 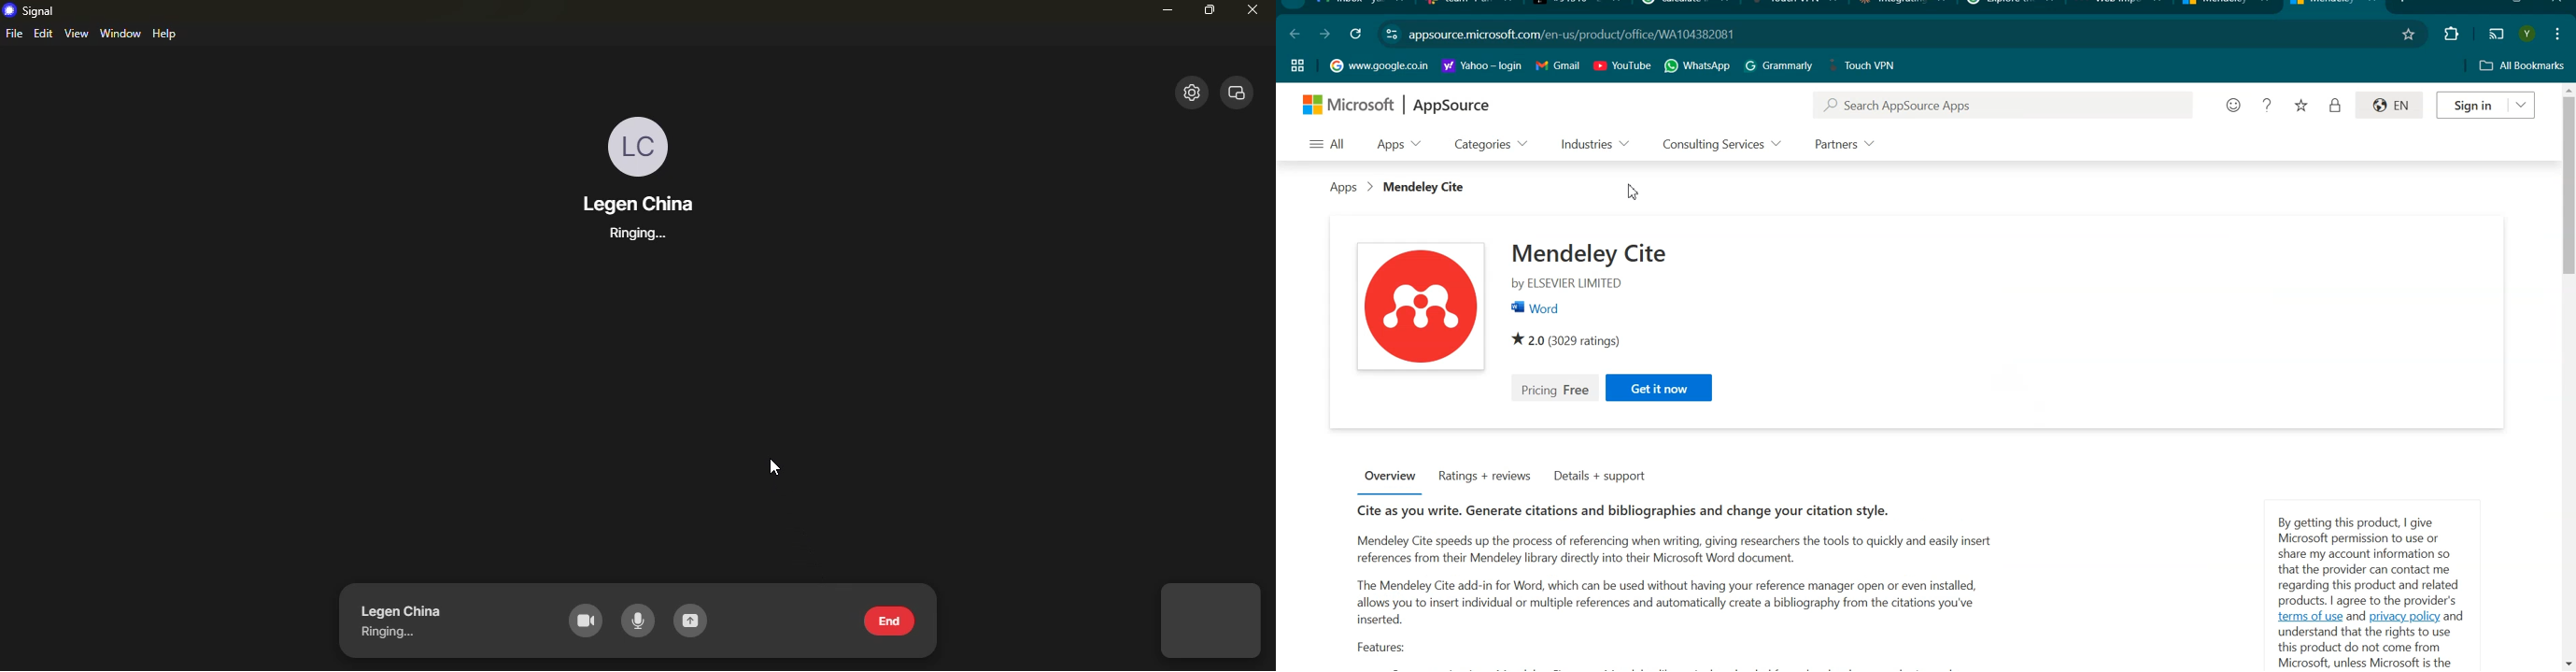 I want to click on Overview, so click(x=1390, y=477).